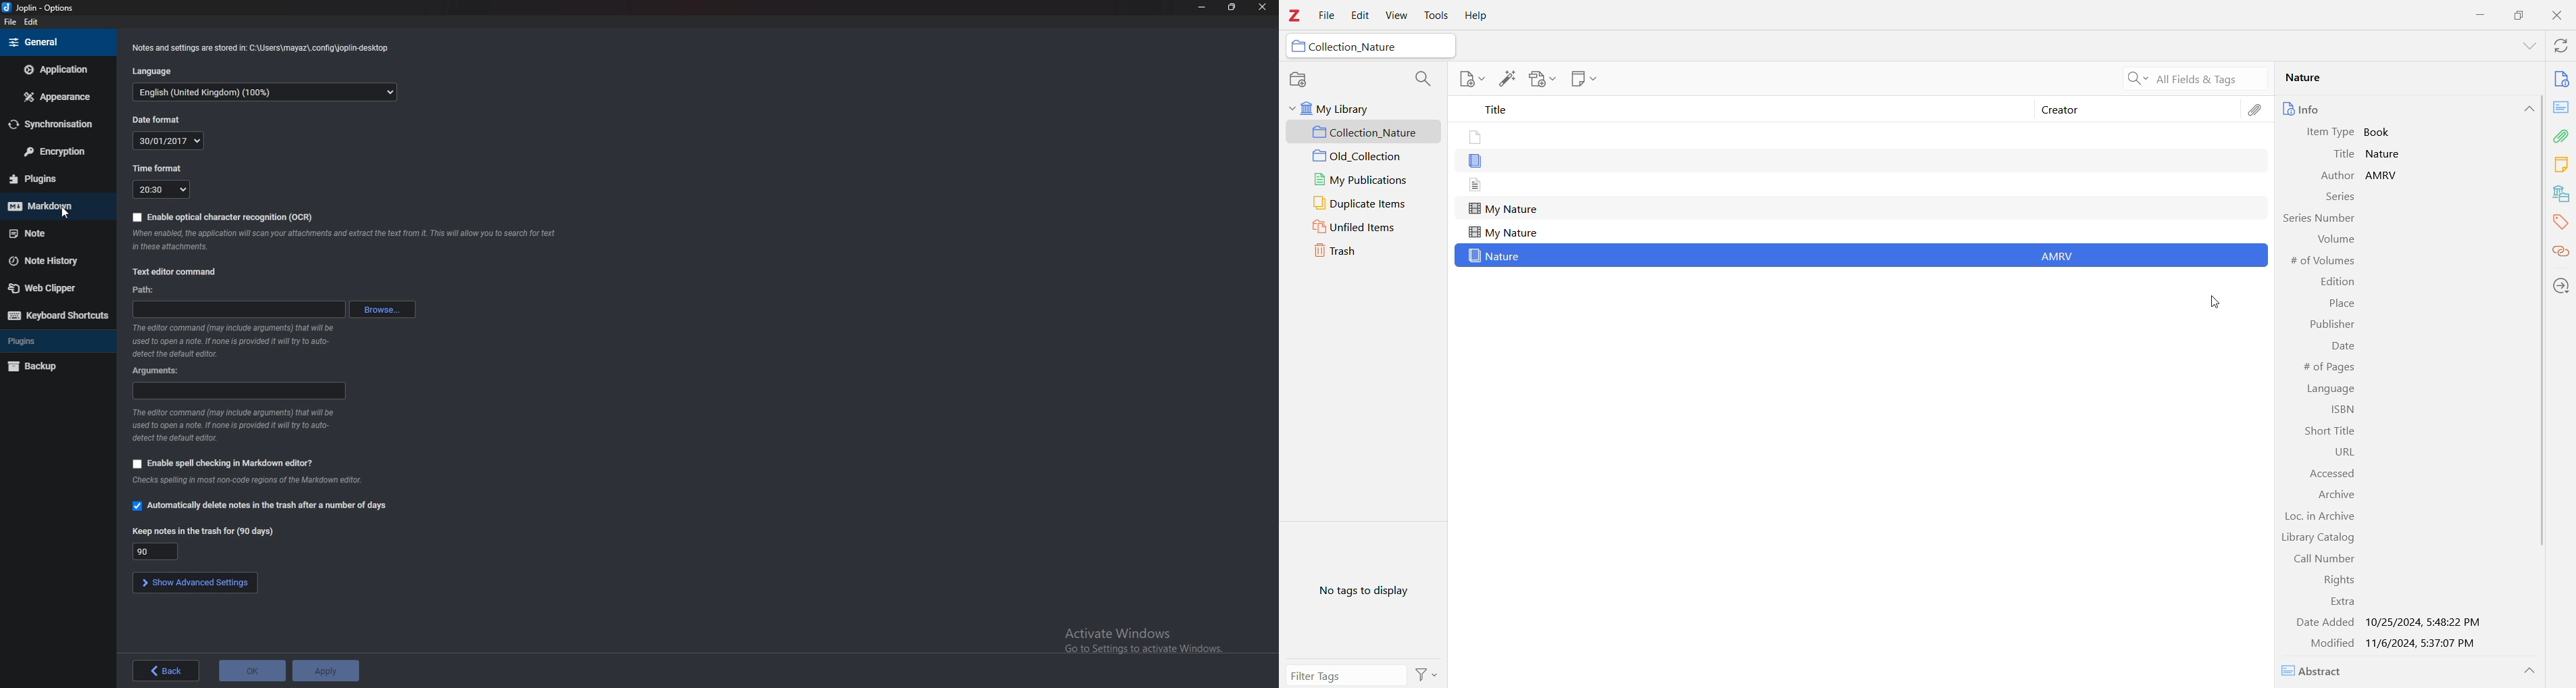 This screenshot has height=700, width=2576. What do you see at coordinates (65, 214) in the screenshot?
I see `cursor` at bounding box center [65, 214].